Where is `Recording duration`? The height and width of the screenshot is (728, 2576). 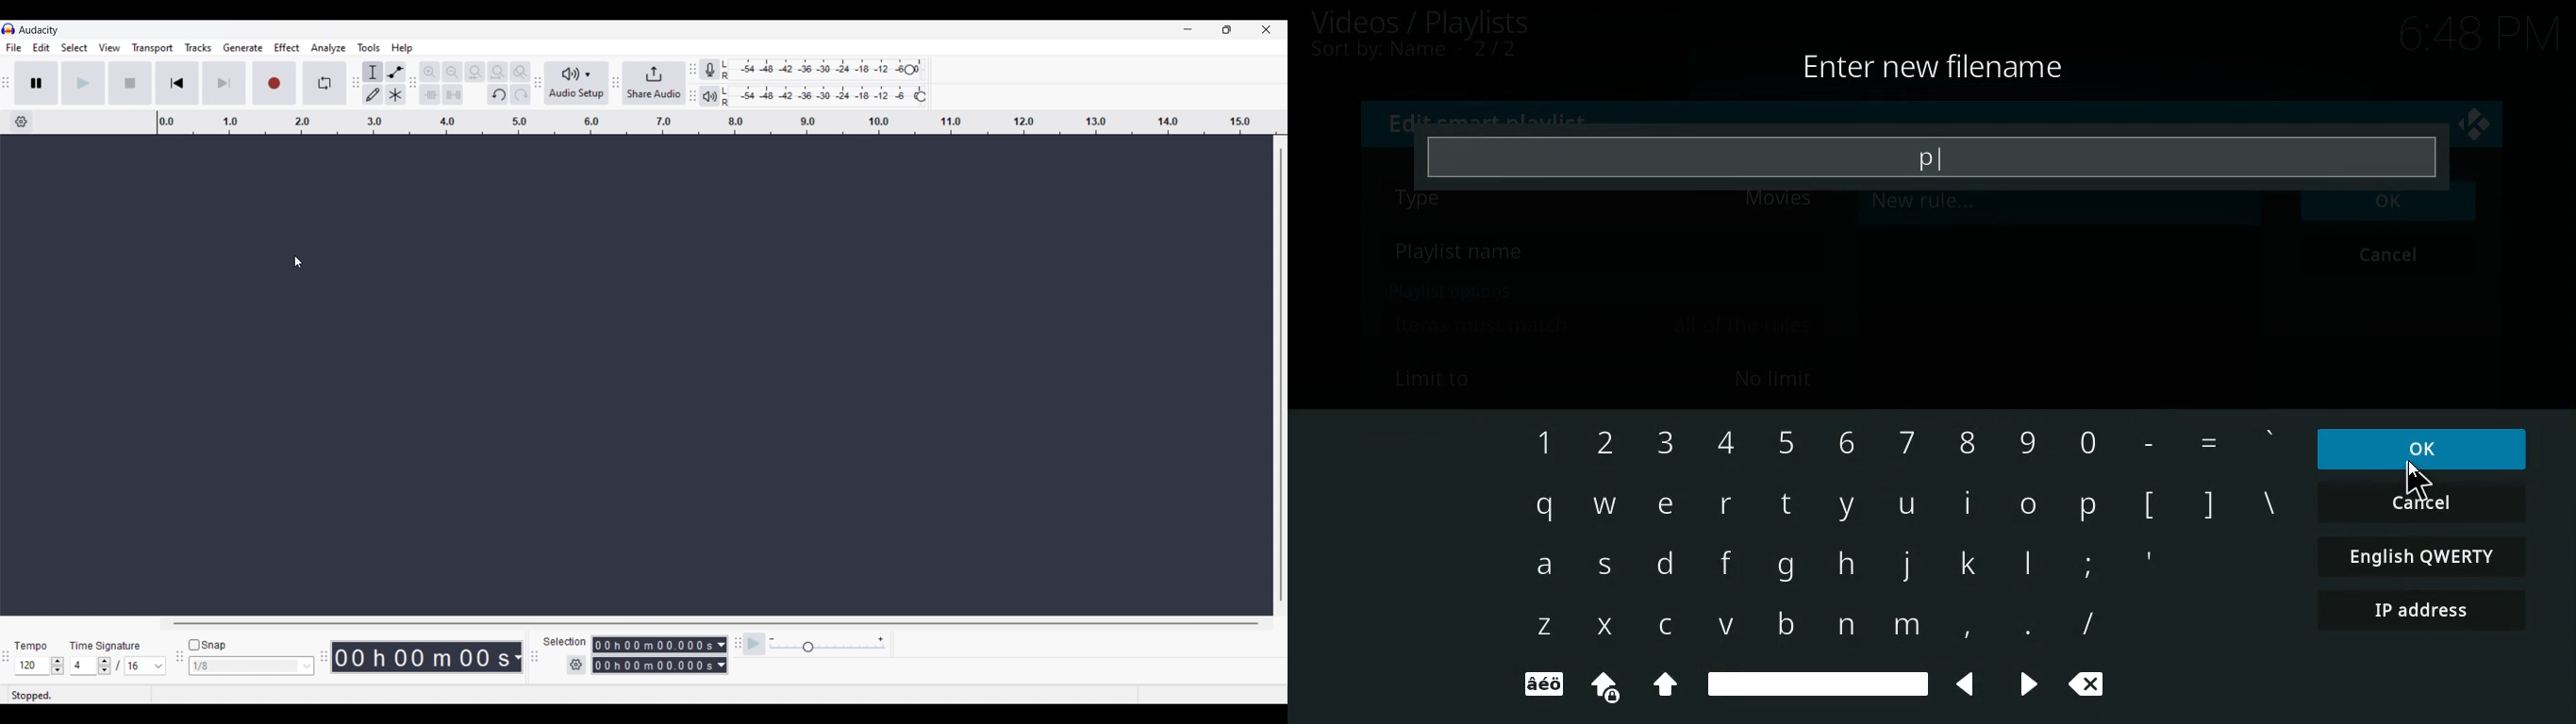 Recording duration is located at coordinates (652, 655).